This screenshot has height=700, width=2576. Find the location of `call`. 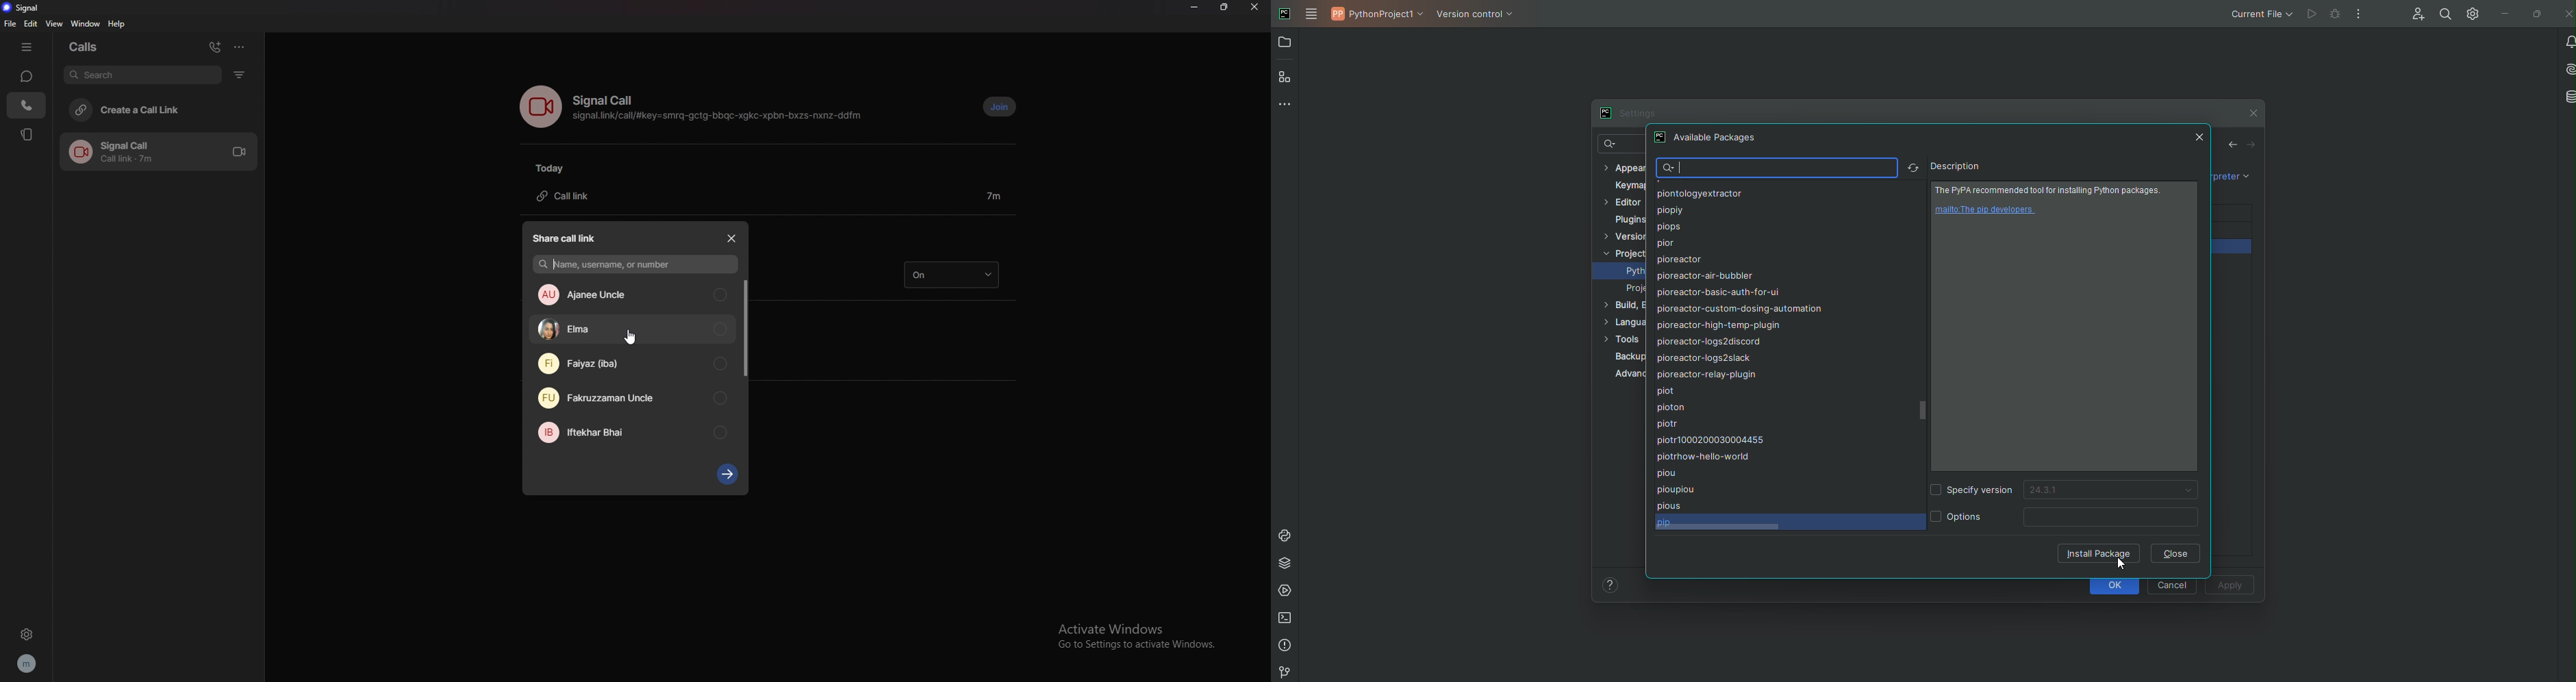

call is located at coordinates (158, 152).